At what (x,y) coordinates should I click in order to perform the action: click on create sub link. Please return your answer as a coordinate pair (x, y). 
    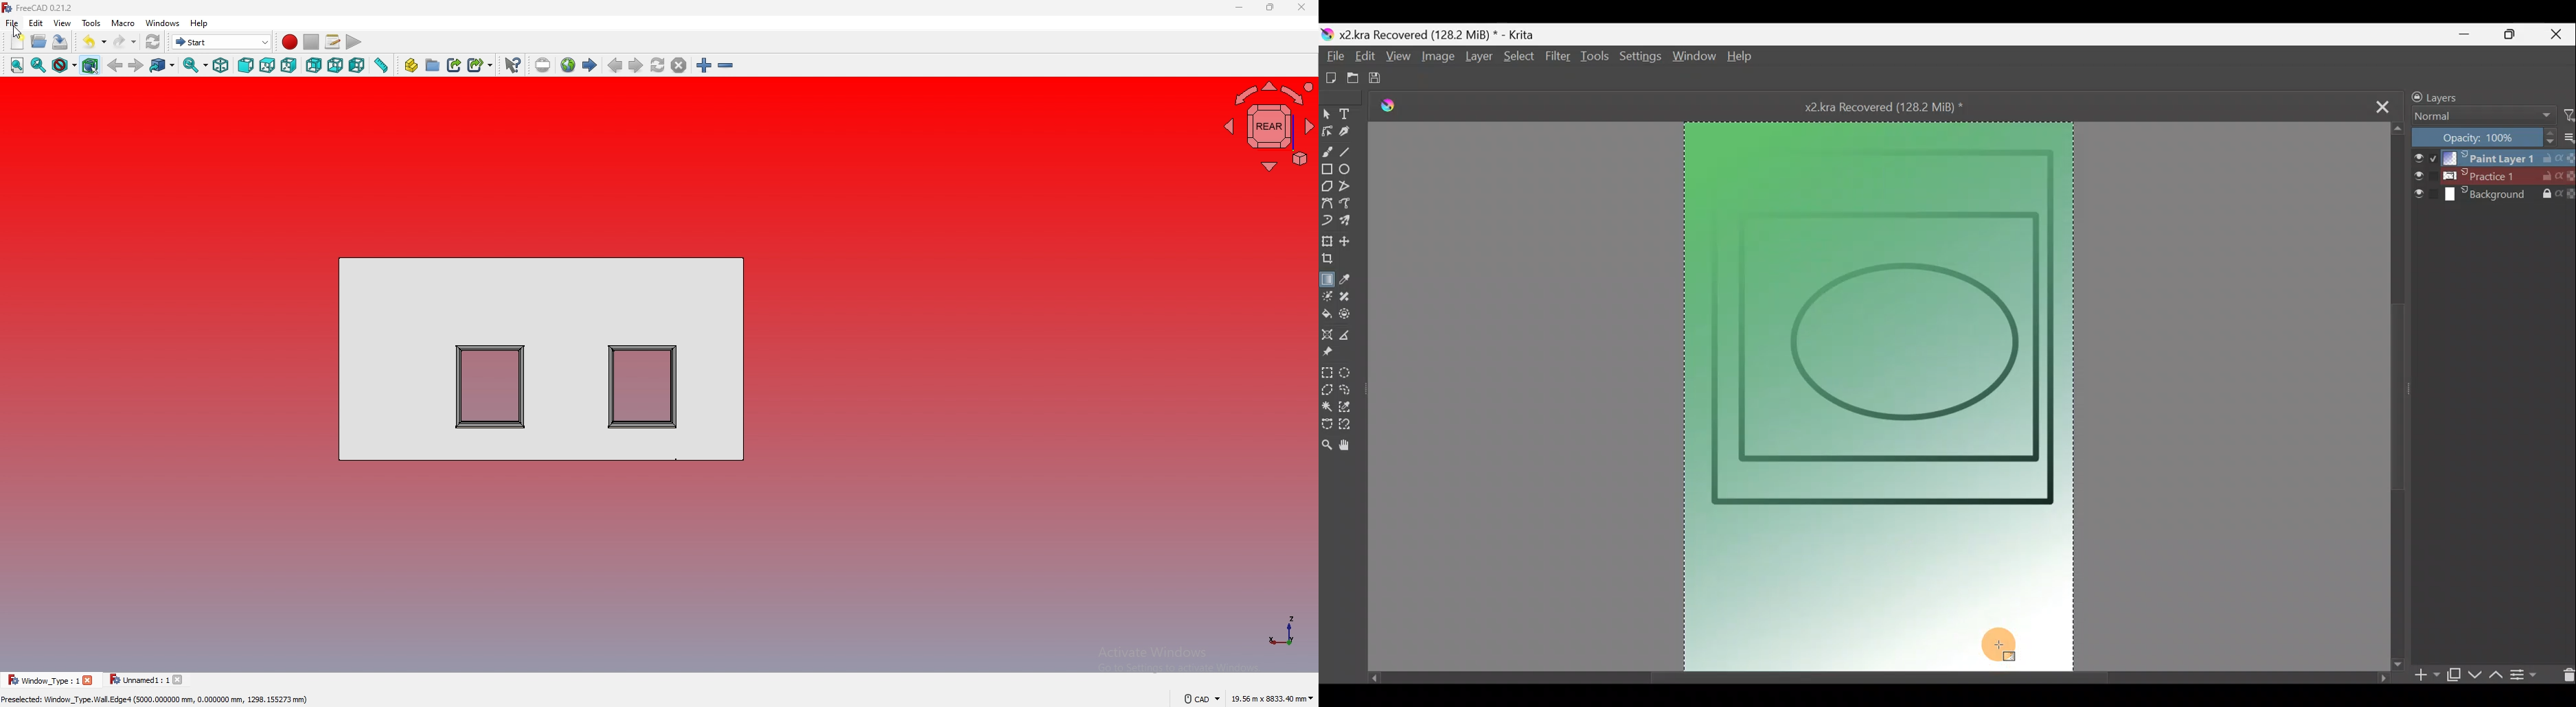
    Looking at the image, I should click on (480, 65).